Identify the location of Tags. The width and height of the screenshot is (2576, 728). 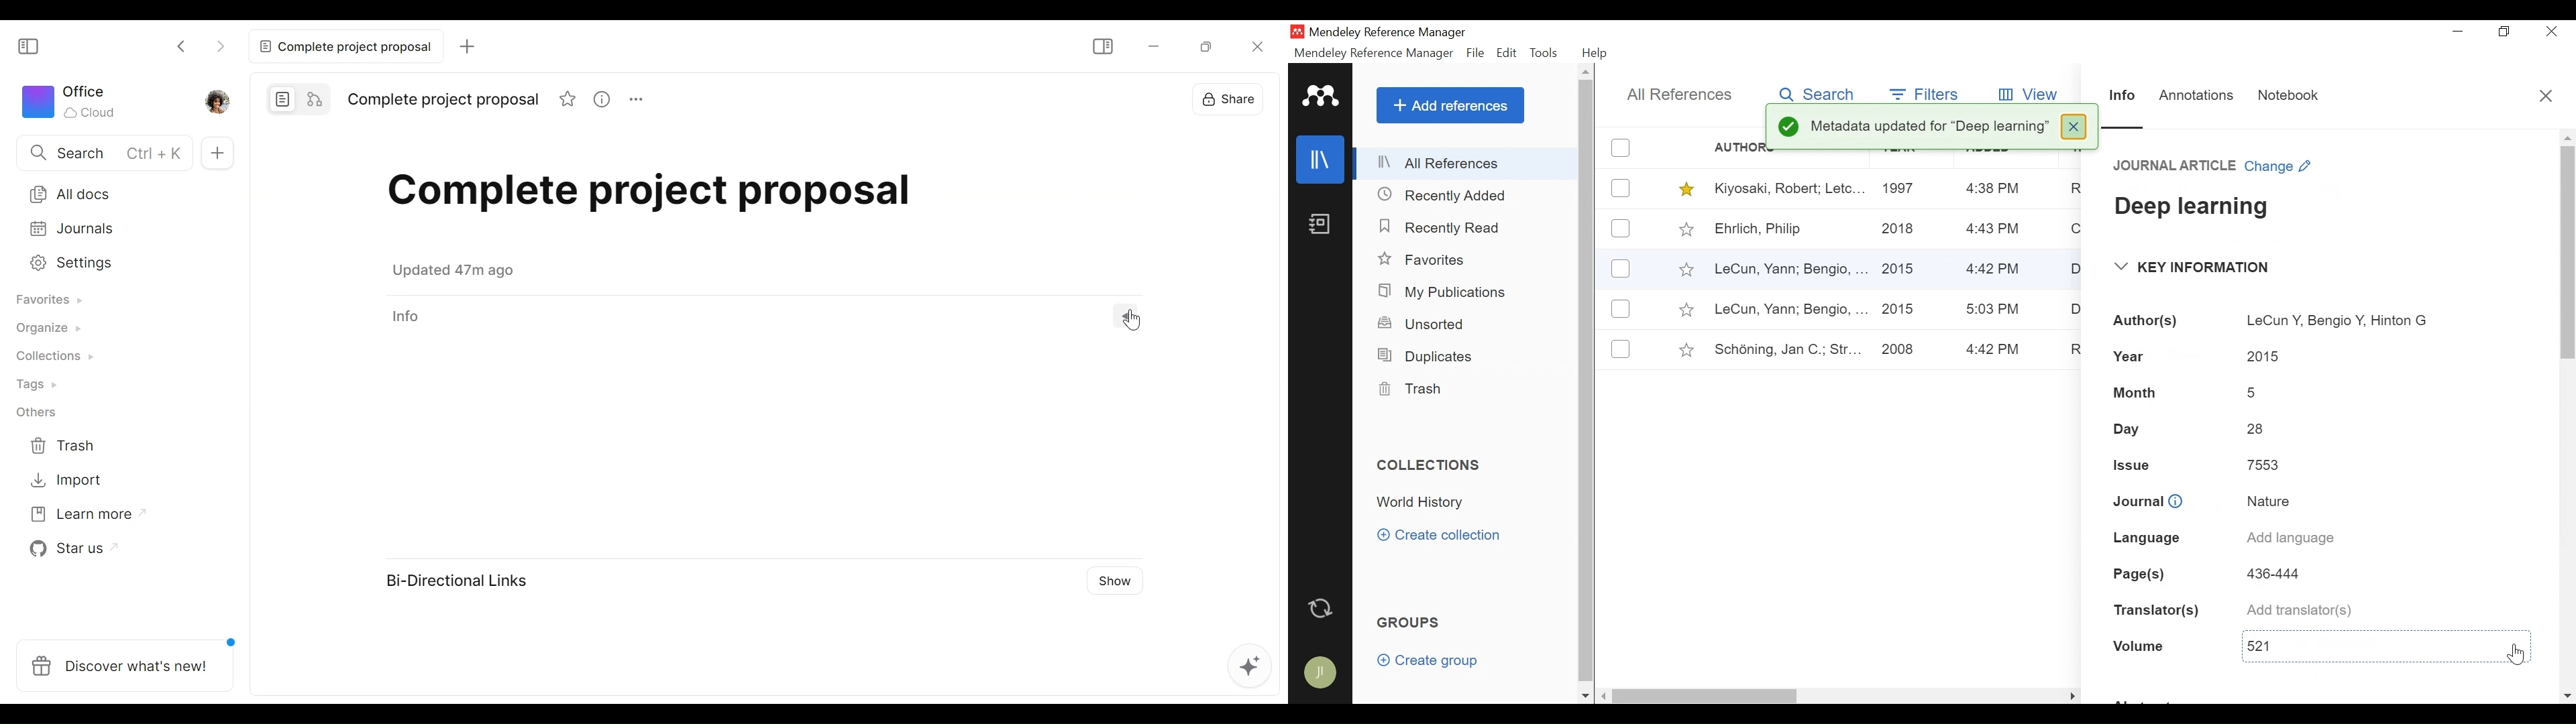
(42, 385).